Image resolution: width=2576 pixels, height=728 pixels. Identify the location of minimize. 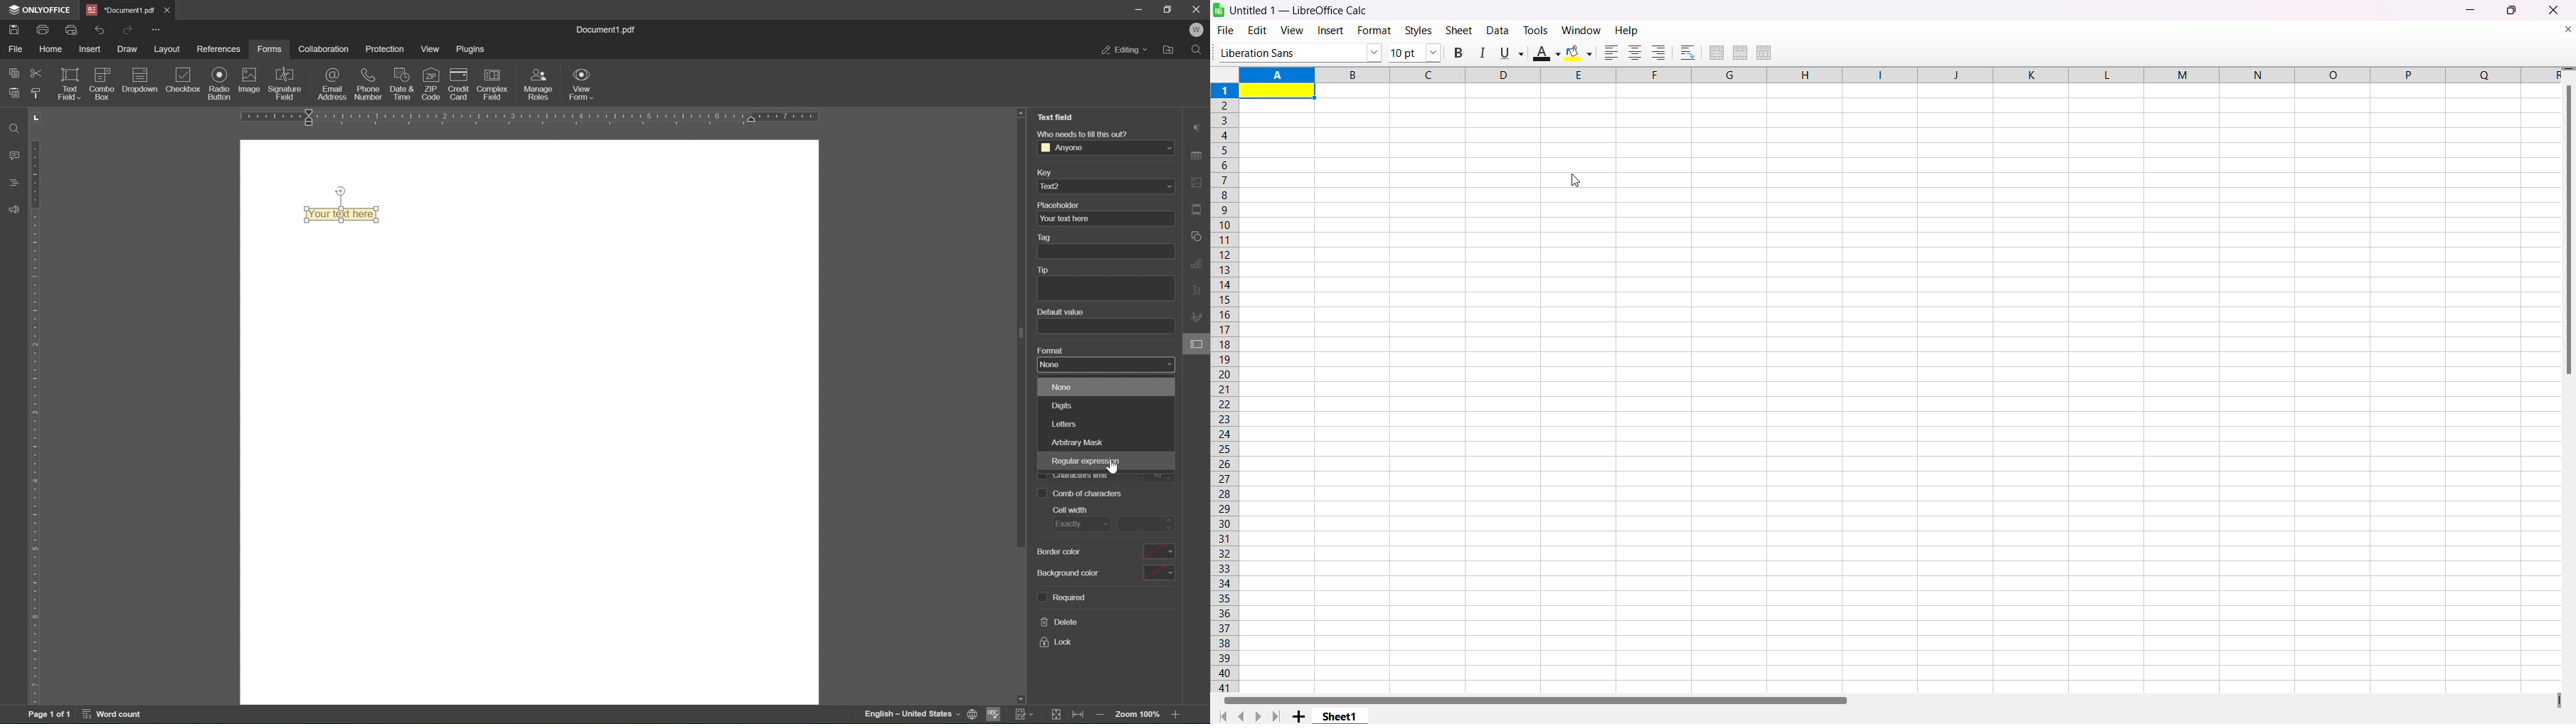
(1138, 10).